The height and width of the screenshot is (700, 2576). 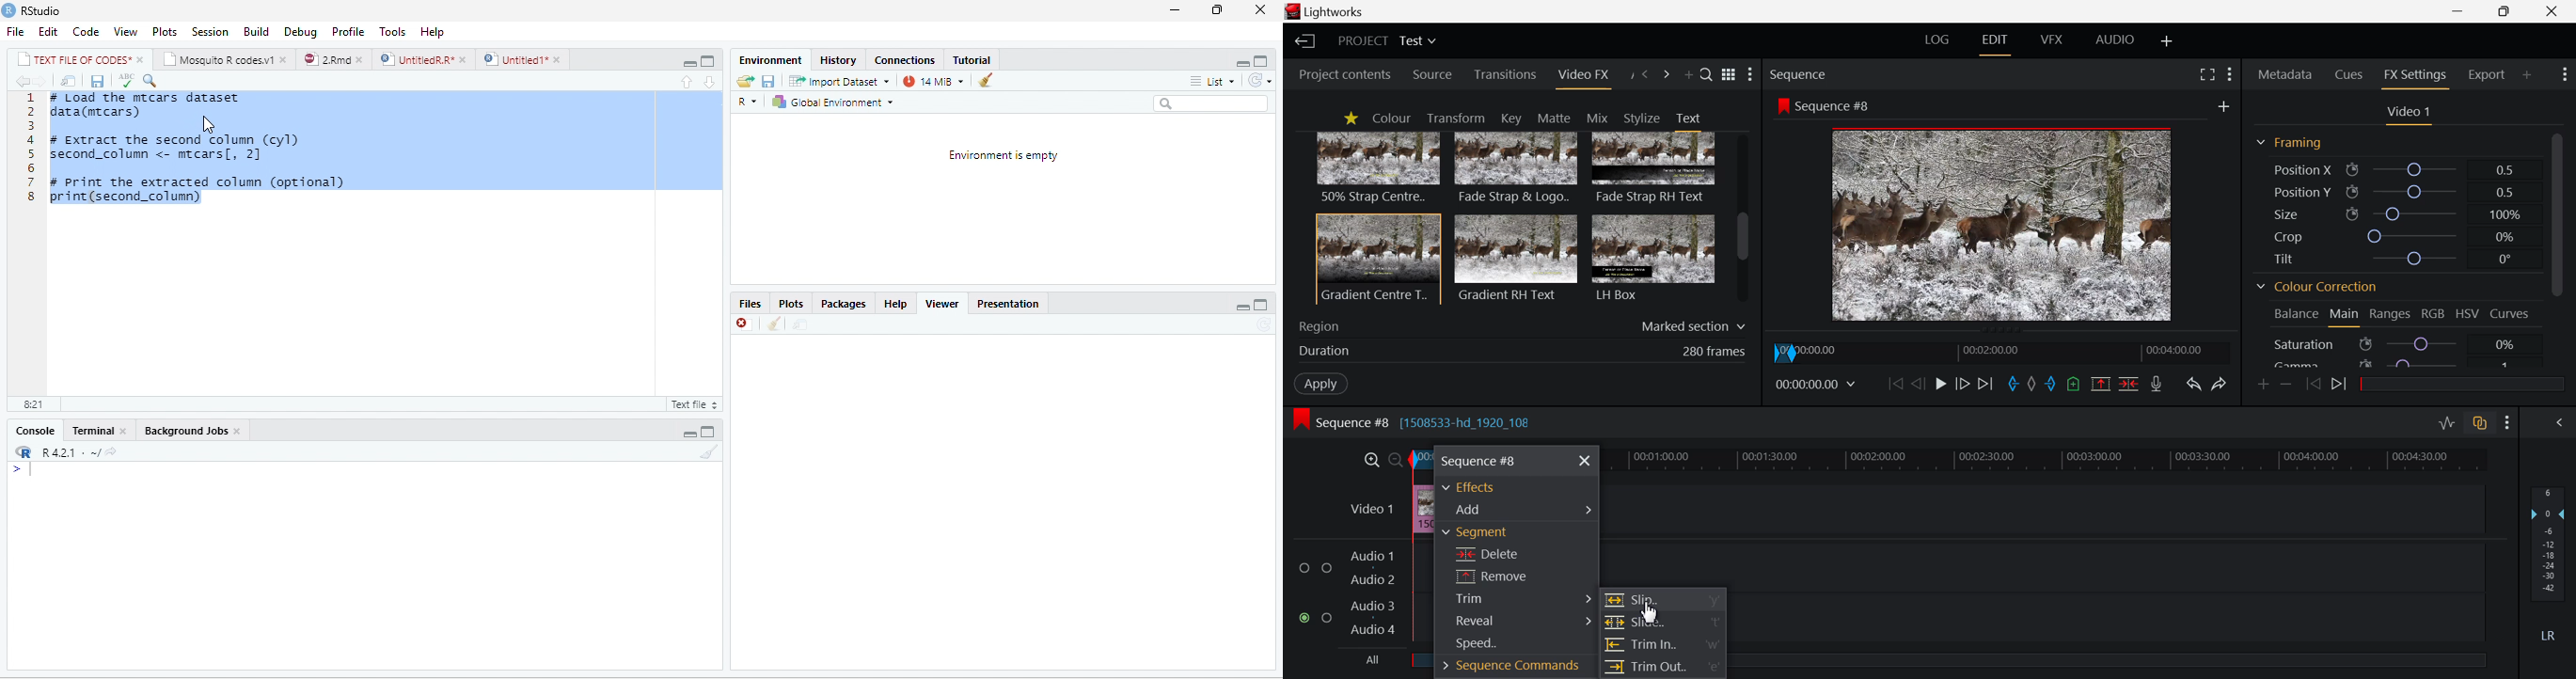 I want to click on 50% Strap centre, so click(x=1379, y=167).